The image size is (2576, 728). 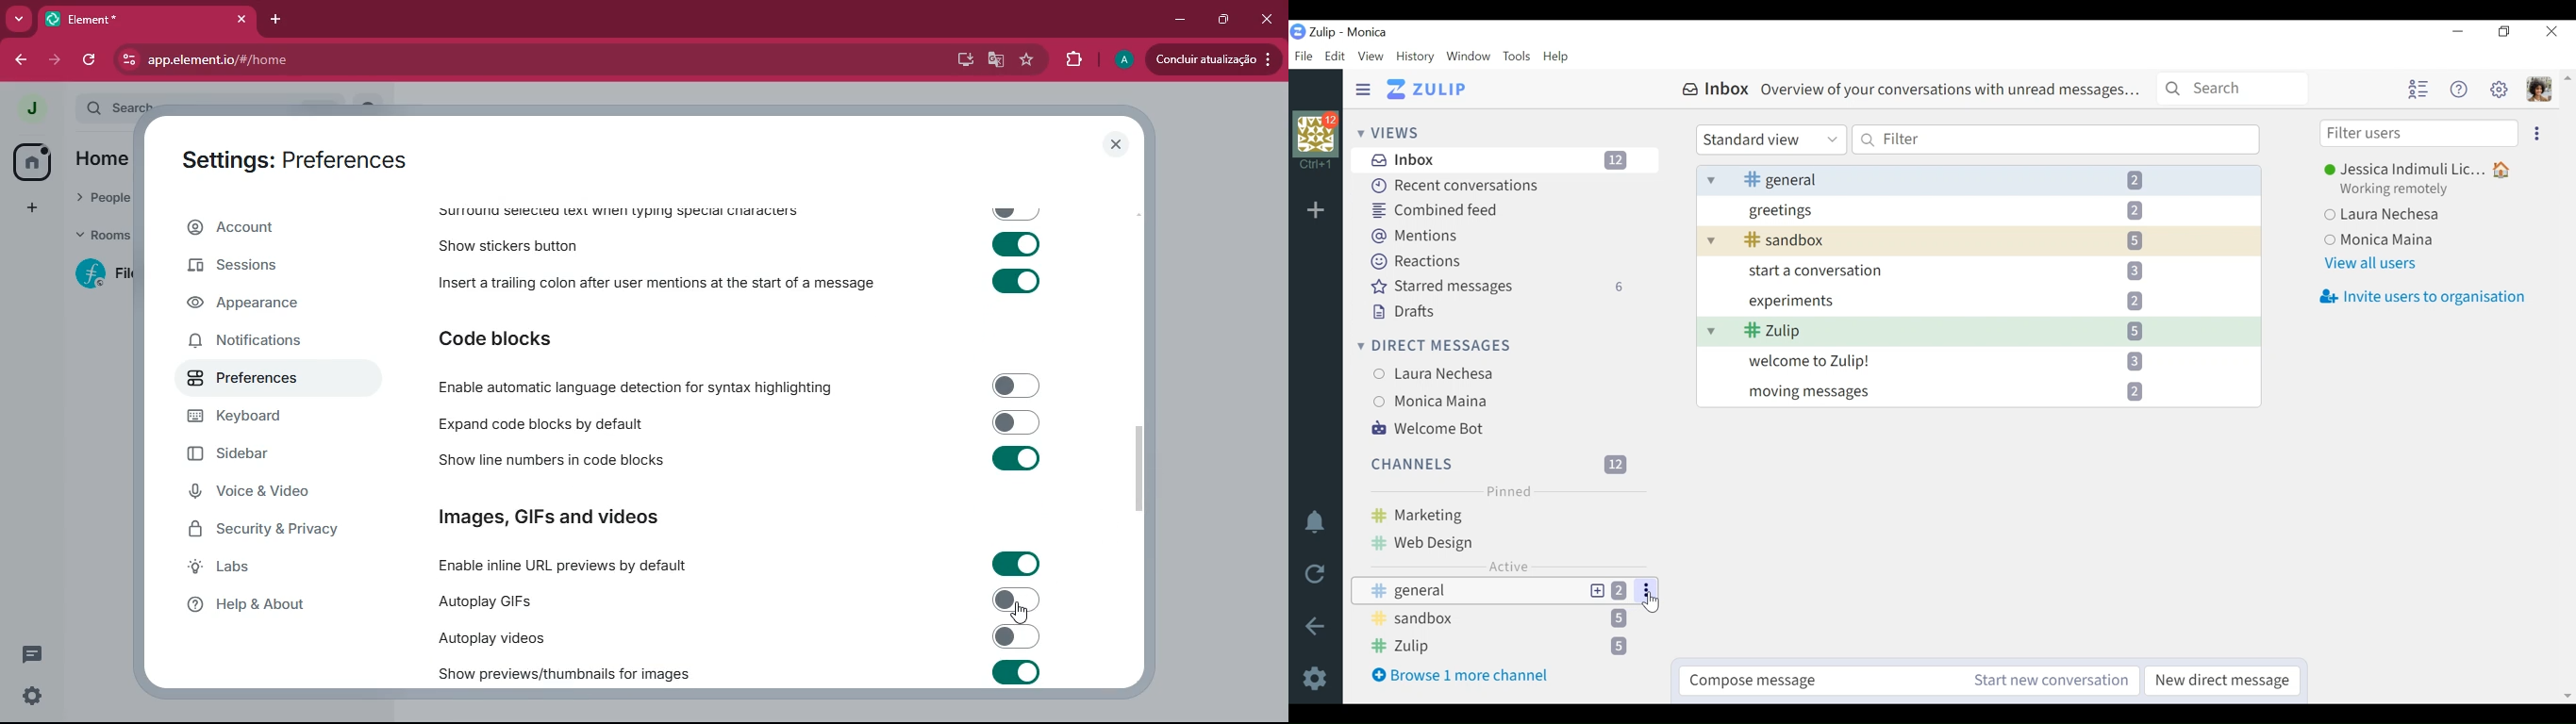 What do you see at coordinates (1623, 591) in the screenshot?
I see `2` at bounding box center [1623, 591].